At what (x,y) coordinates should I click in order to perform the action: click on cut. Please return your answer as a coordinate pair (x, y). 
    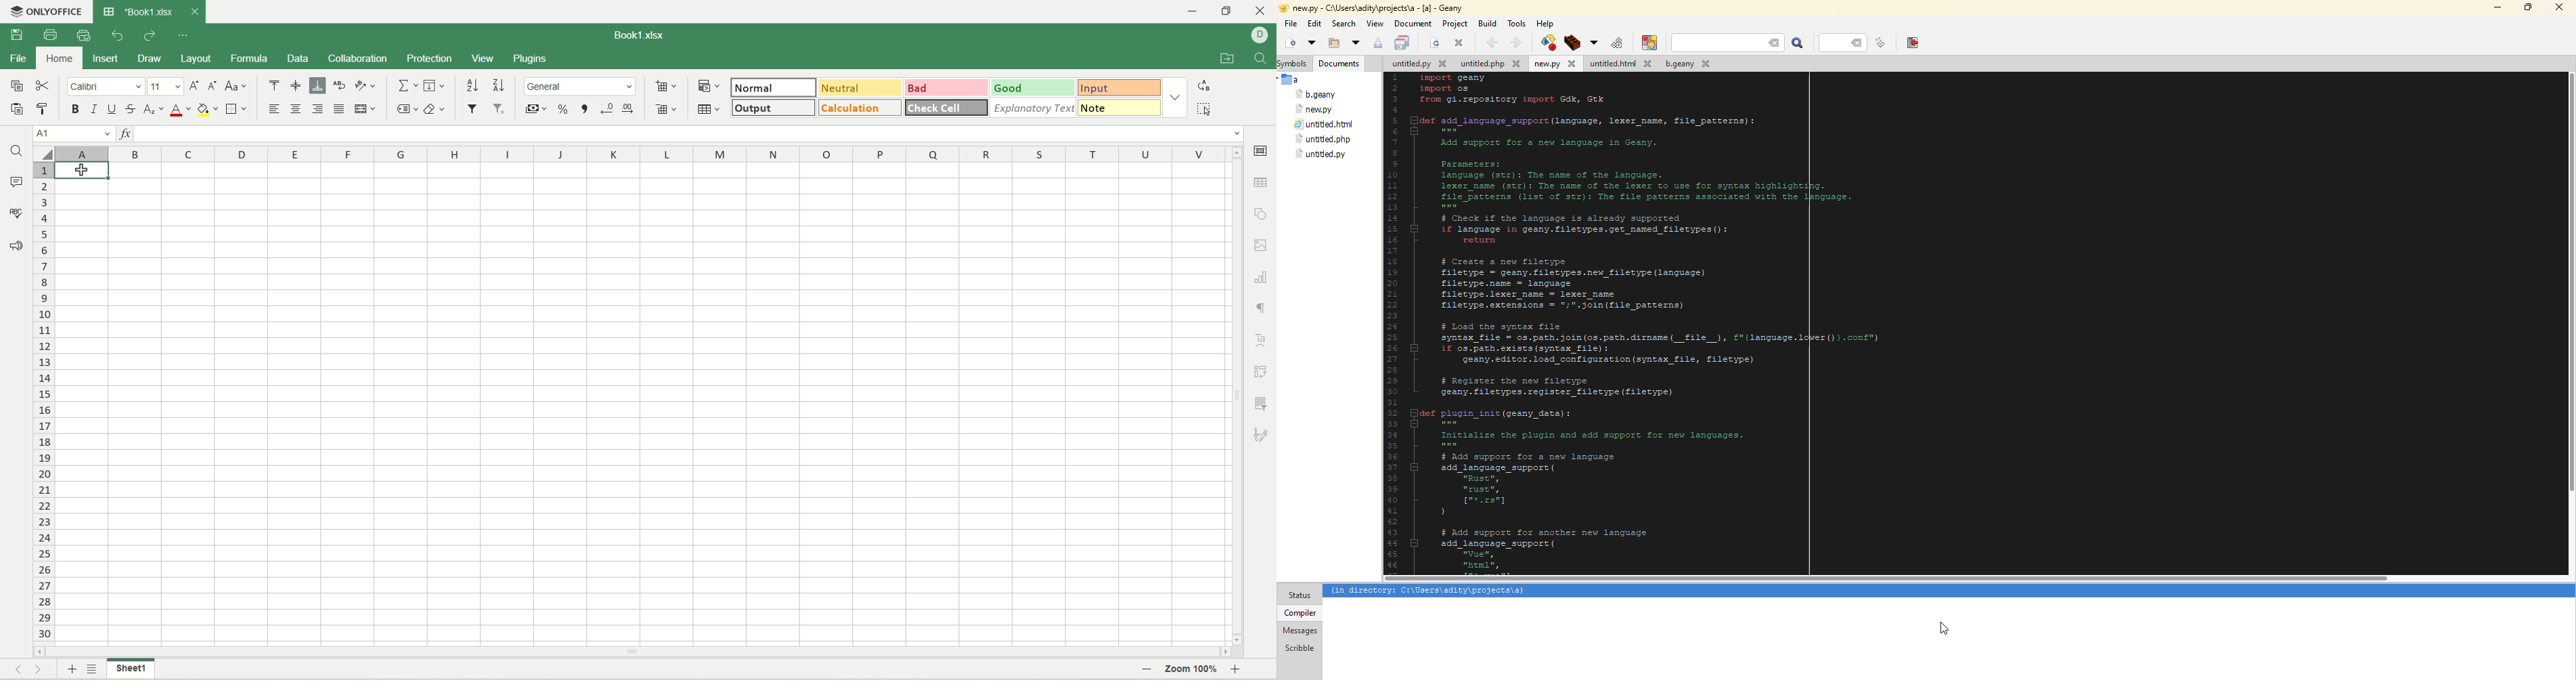
    Looking at the image, I should click on (45, 85).